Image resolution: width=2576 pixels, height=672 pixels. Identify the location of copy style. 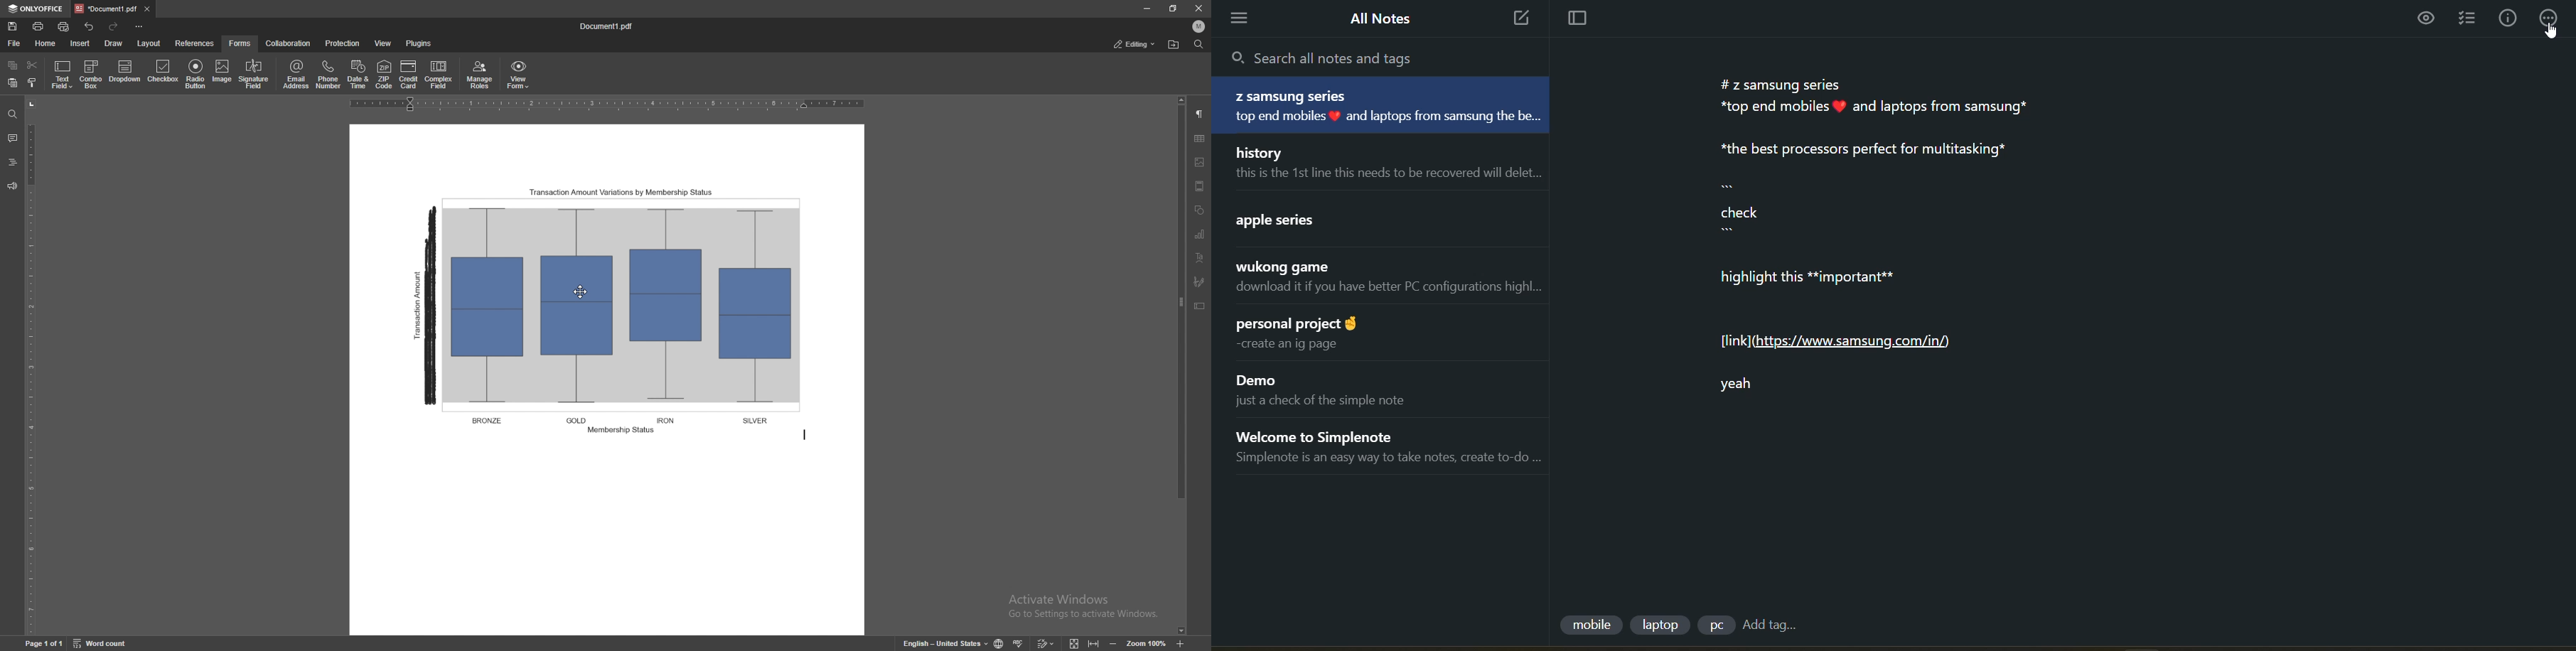
(32, 83).